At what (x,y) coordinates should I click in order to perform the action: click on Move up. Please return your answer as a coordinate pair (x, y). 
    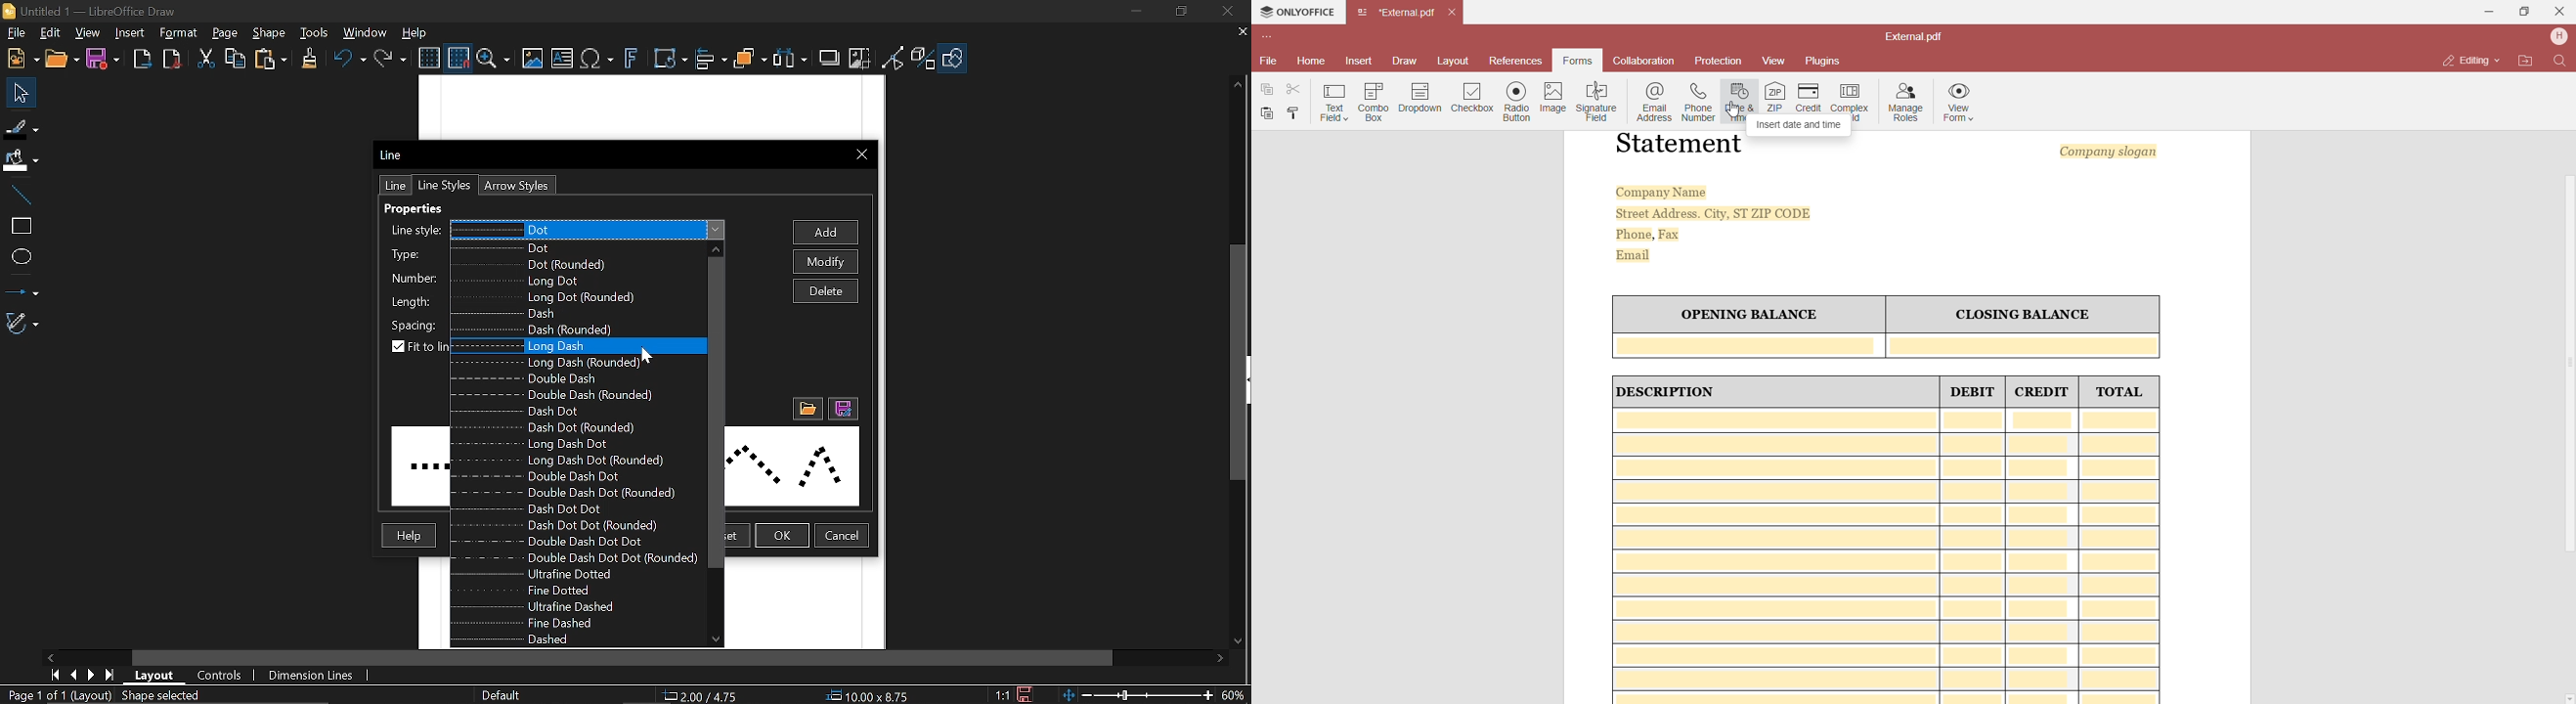
    Looking at the image, I should click on (1239, 85).